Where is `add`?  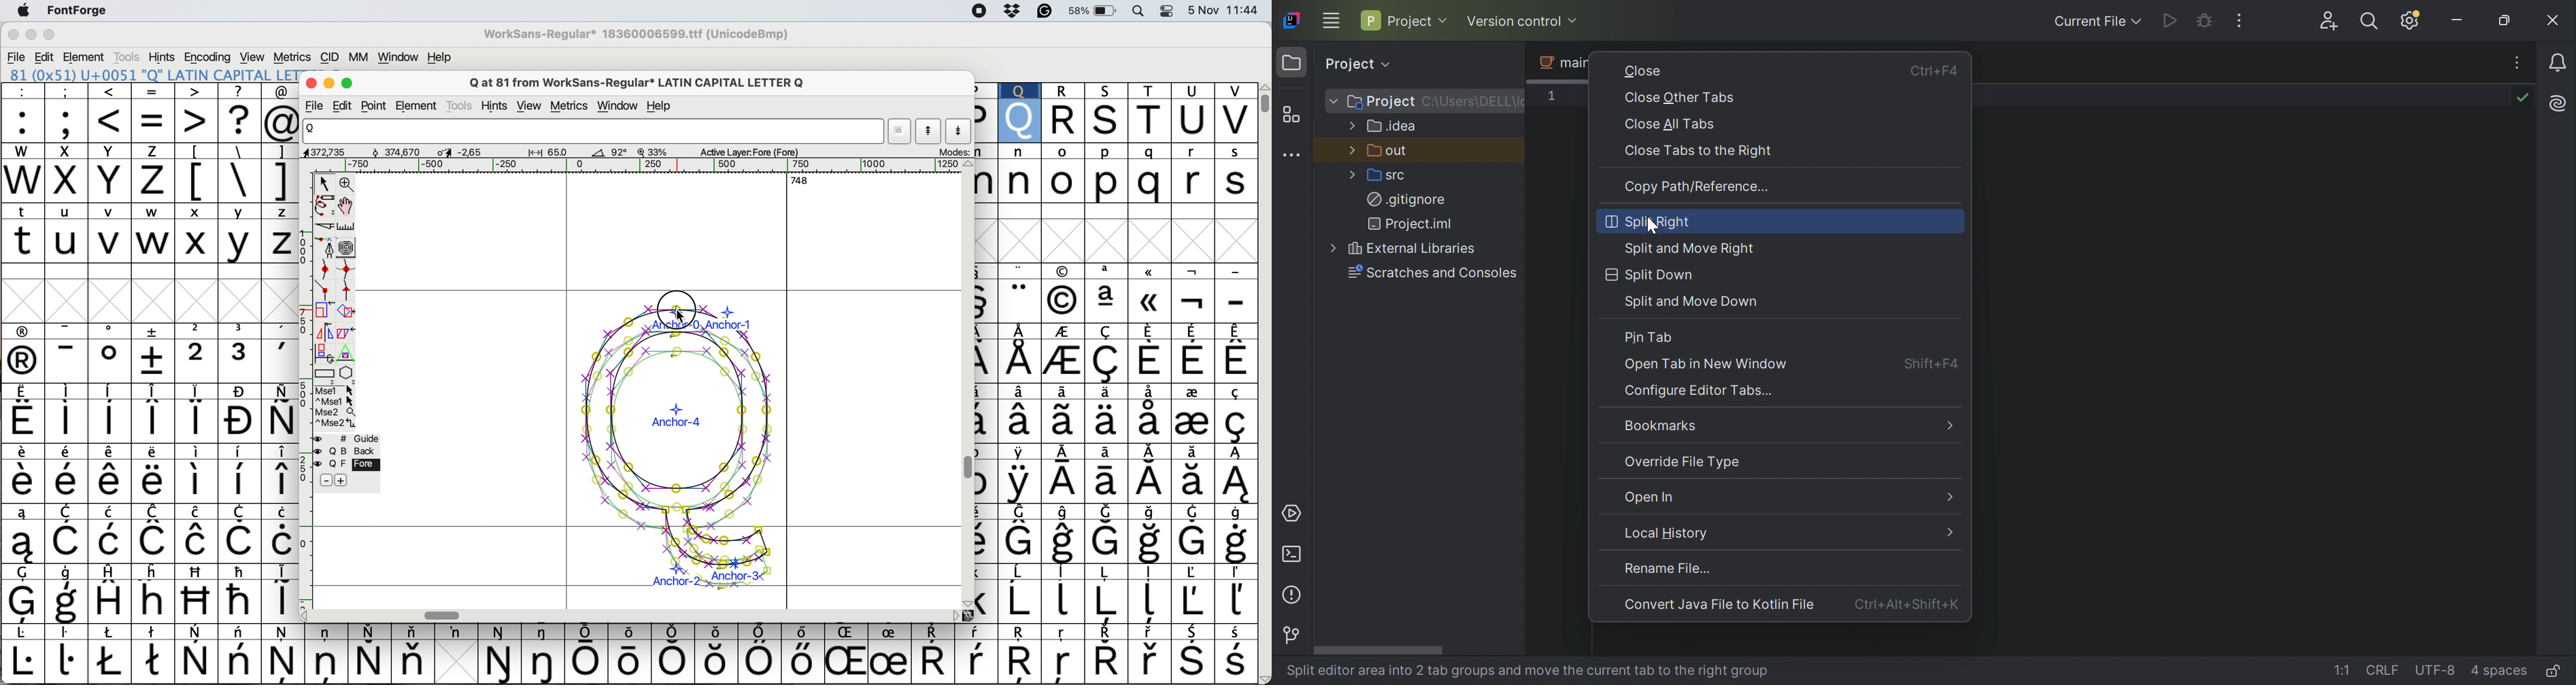
add is located at coordinates (351, 480).